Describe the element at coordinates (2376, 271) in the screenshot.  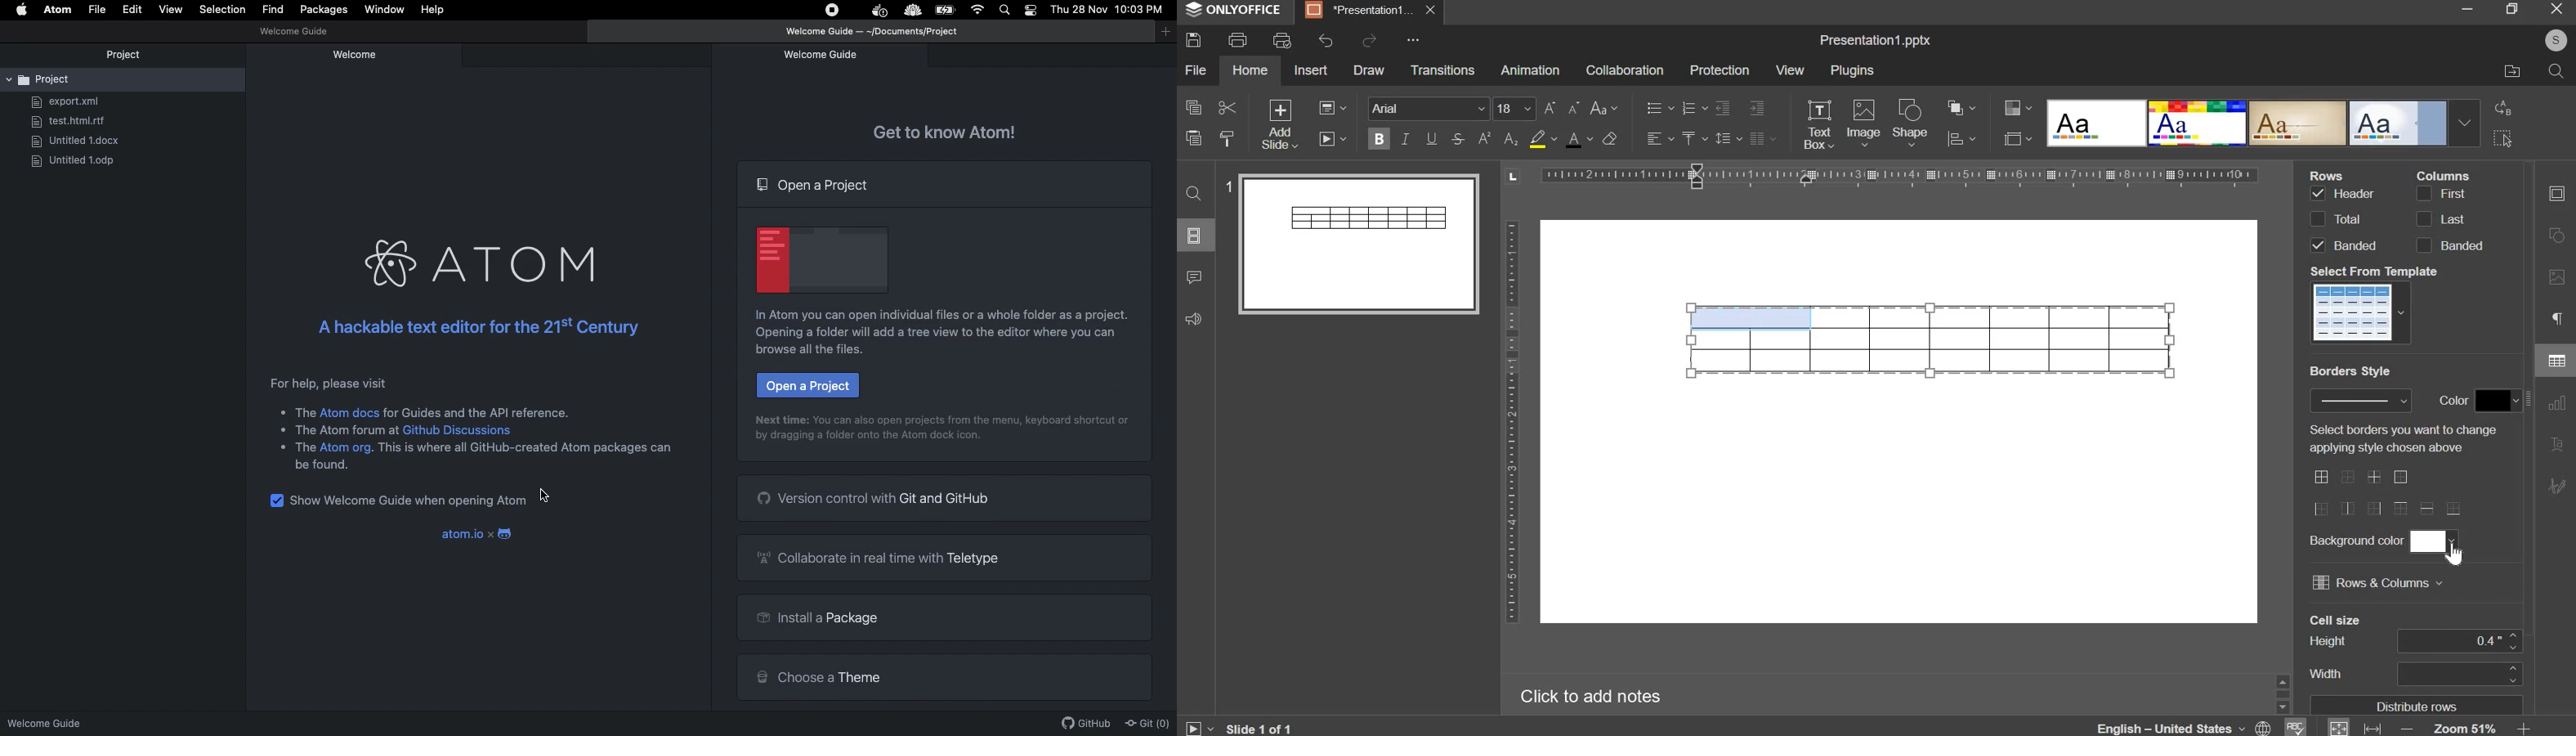
I see `Select From Templete` at that location.